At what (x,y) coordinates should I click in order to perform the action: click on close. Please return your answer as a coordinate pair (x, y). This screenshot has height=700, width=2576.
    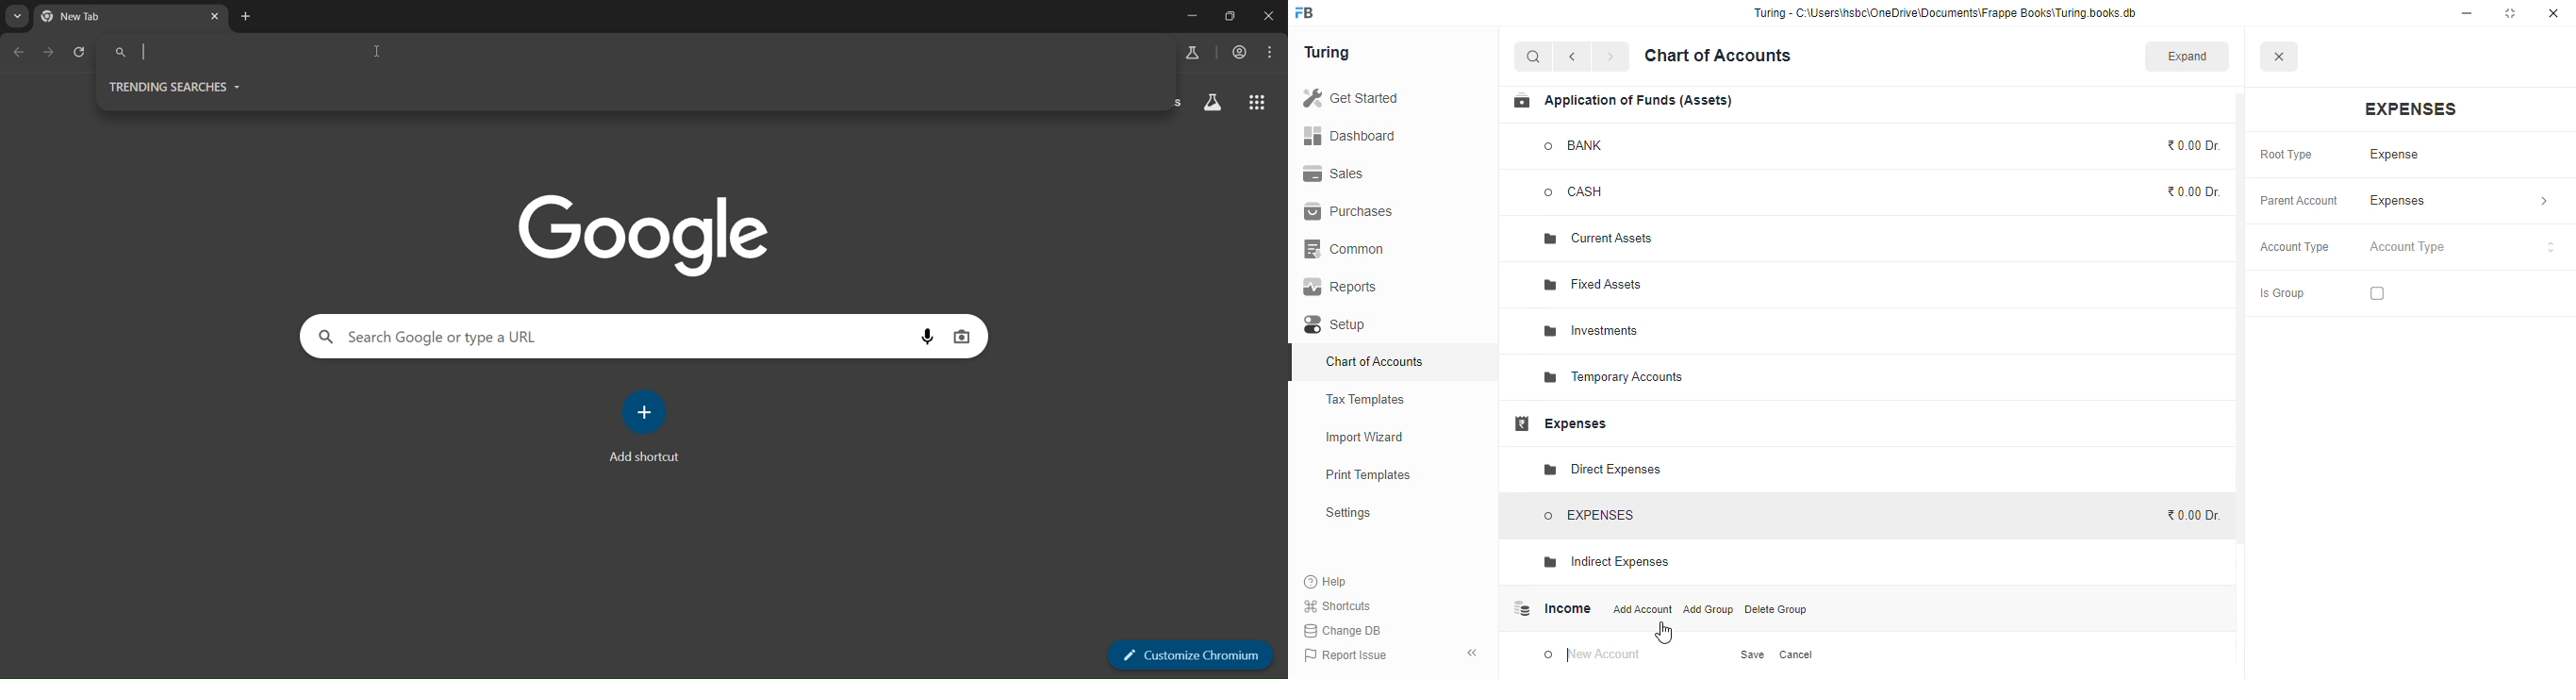
    Looking at the image, I should click on (2553, 13).